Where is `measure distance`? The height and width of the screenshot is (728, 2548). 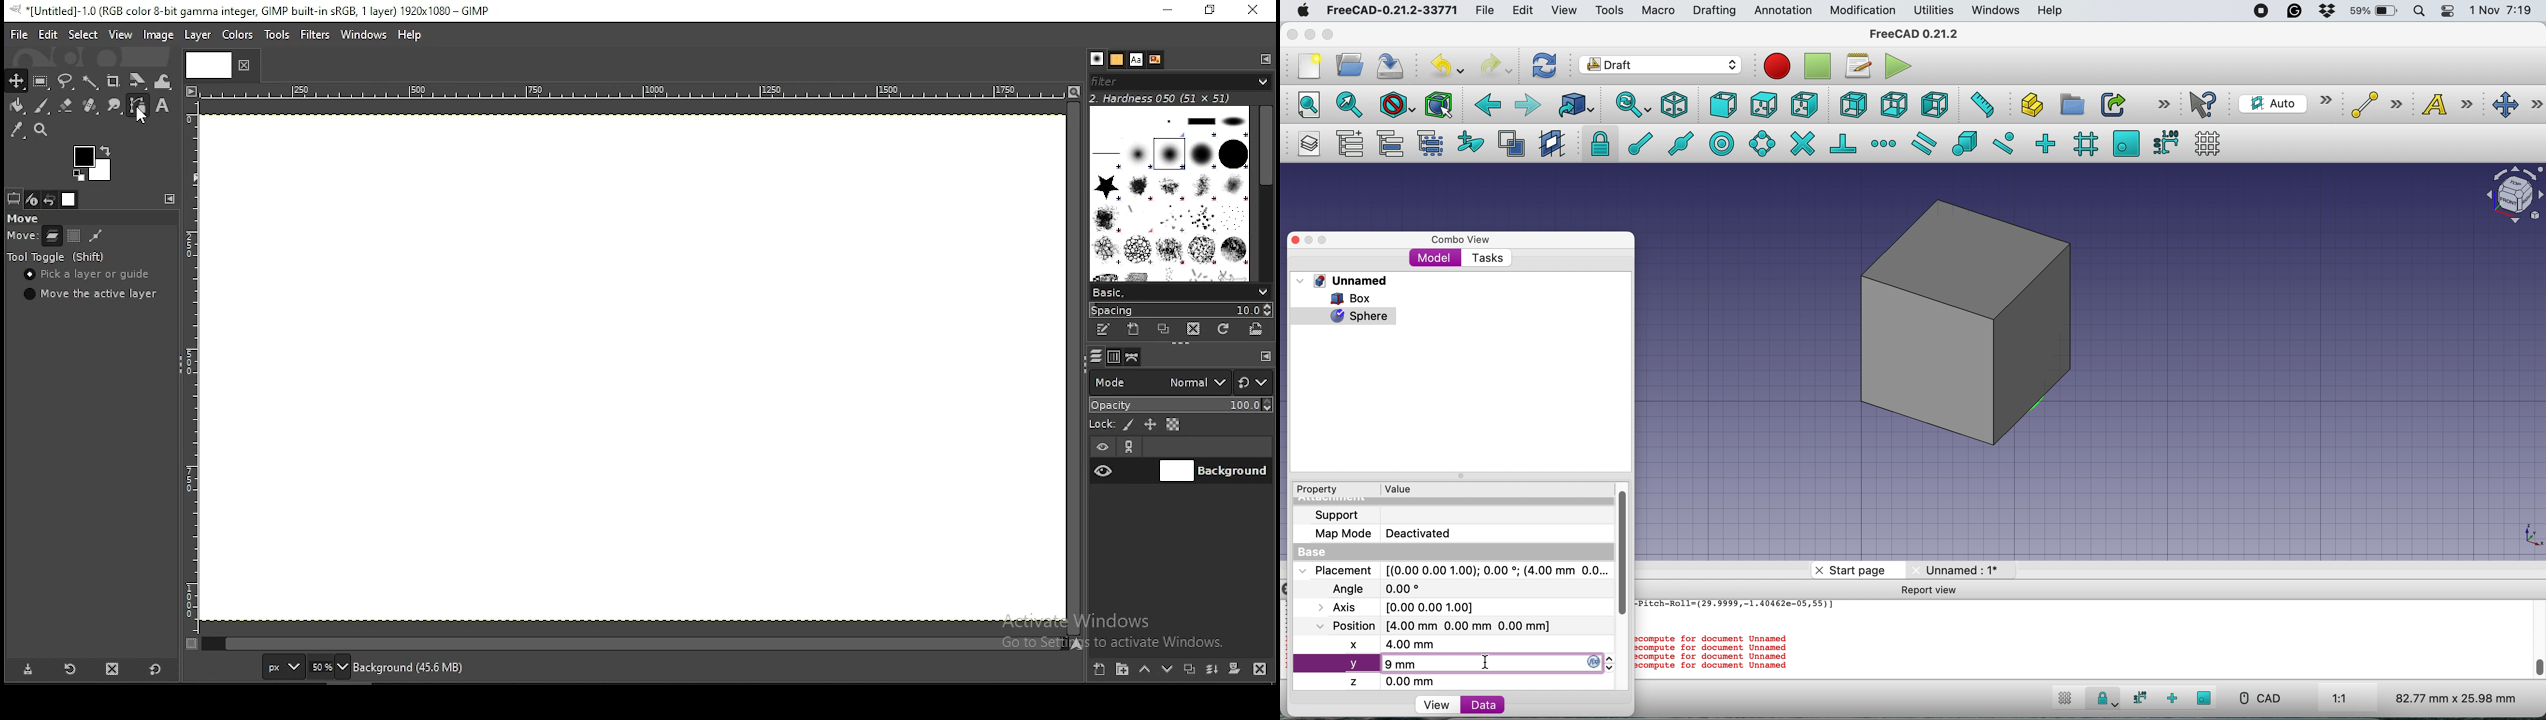
measure distance is located at coordinates (1979, 103).